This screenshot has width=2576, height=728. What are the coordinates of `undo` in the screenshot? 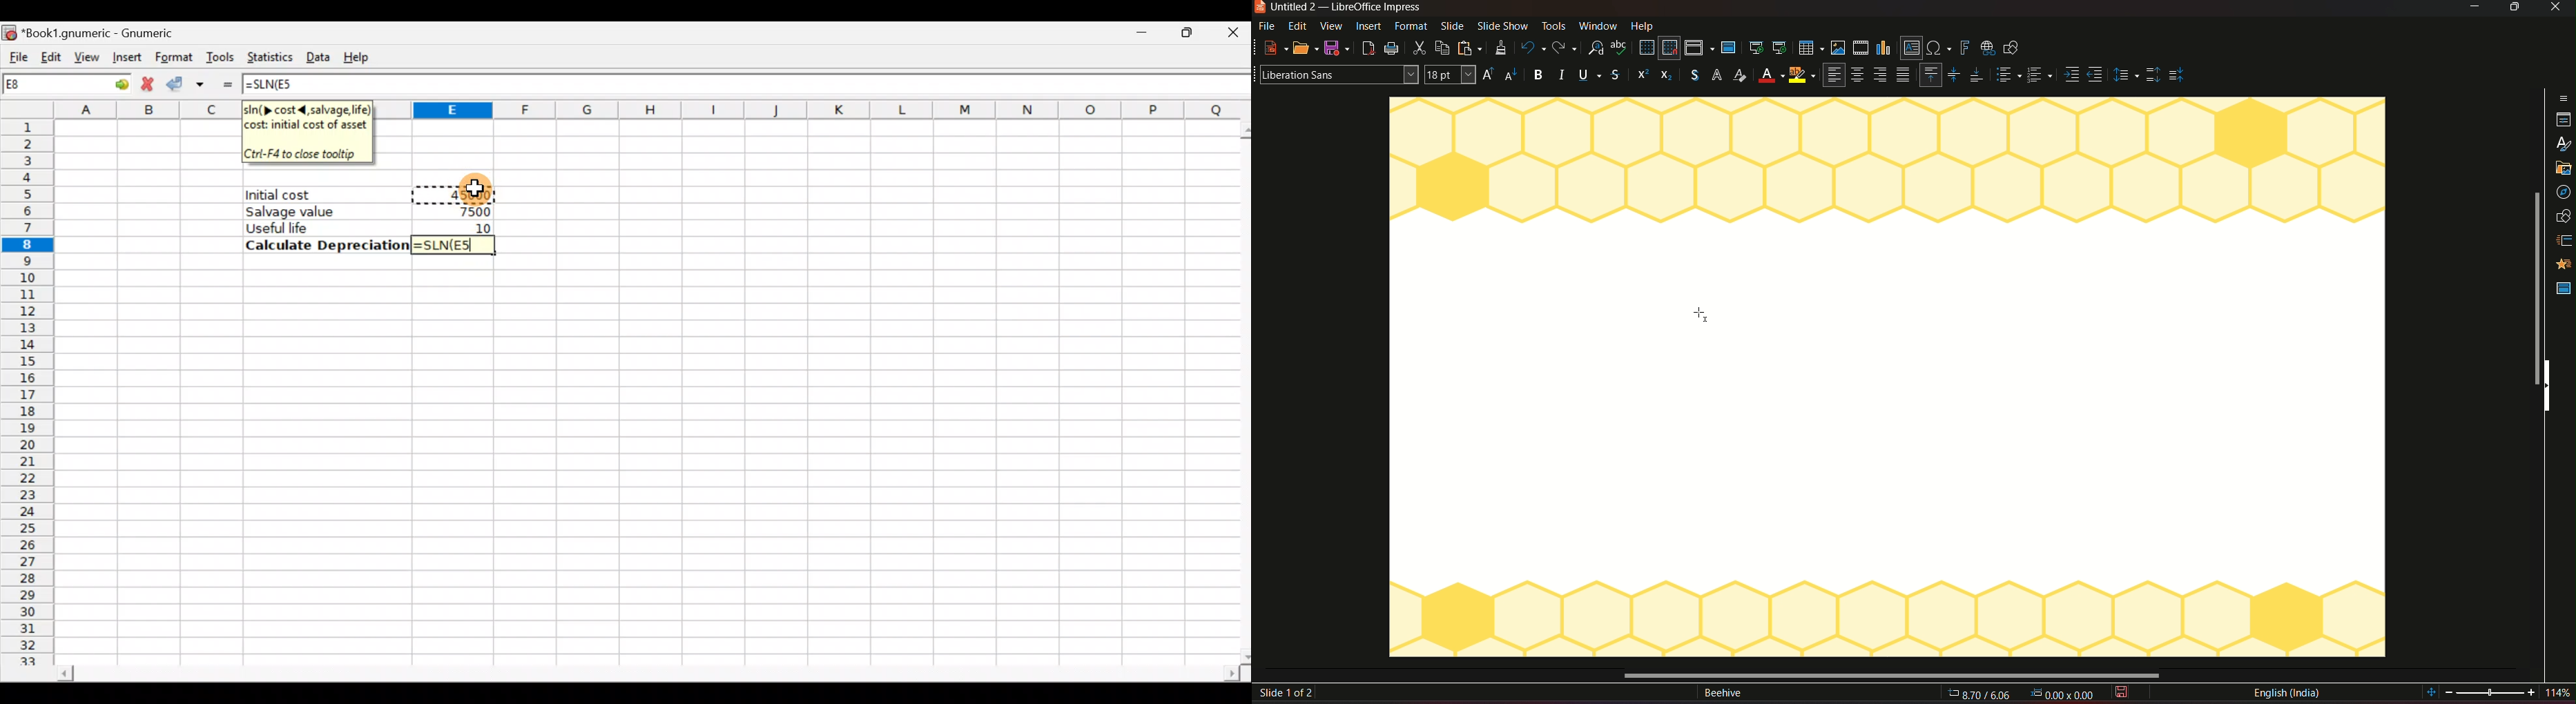 It's located at (1532, 47).